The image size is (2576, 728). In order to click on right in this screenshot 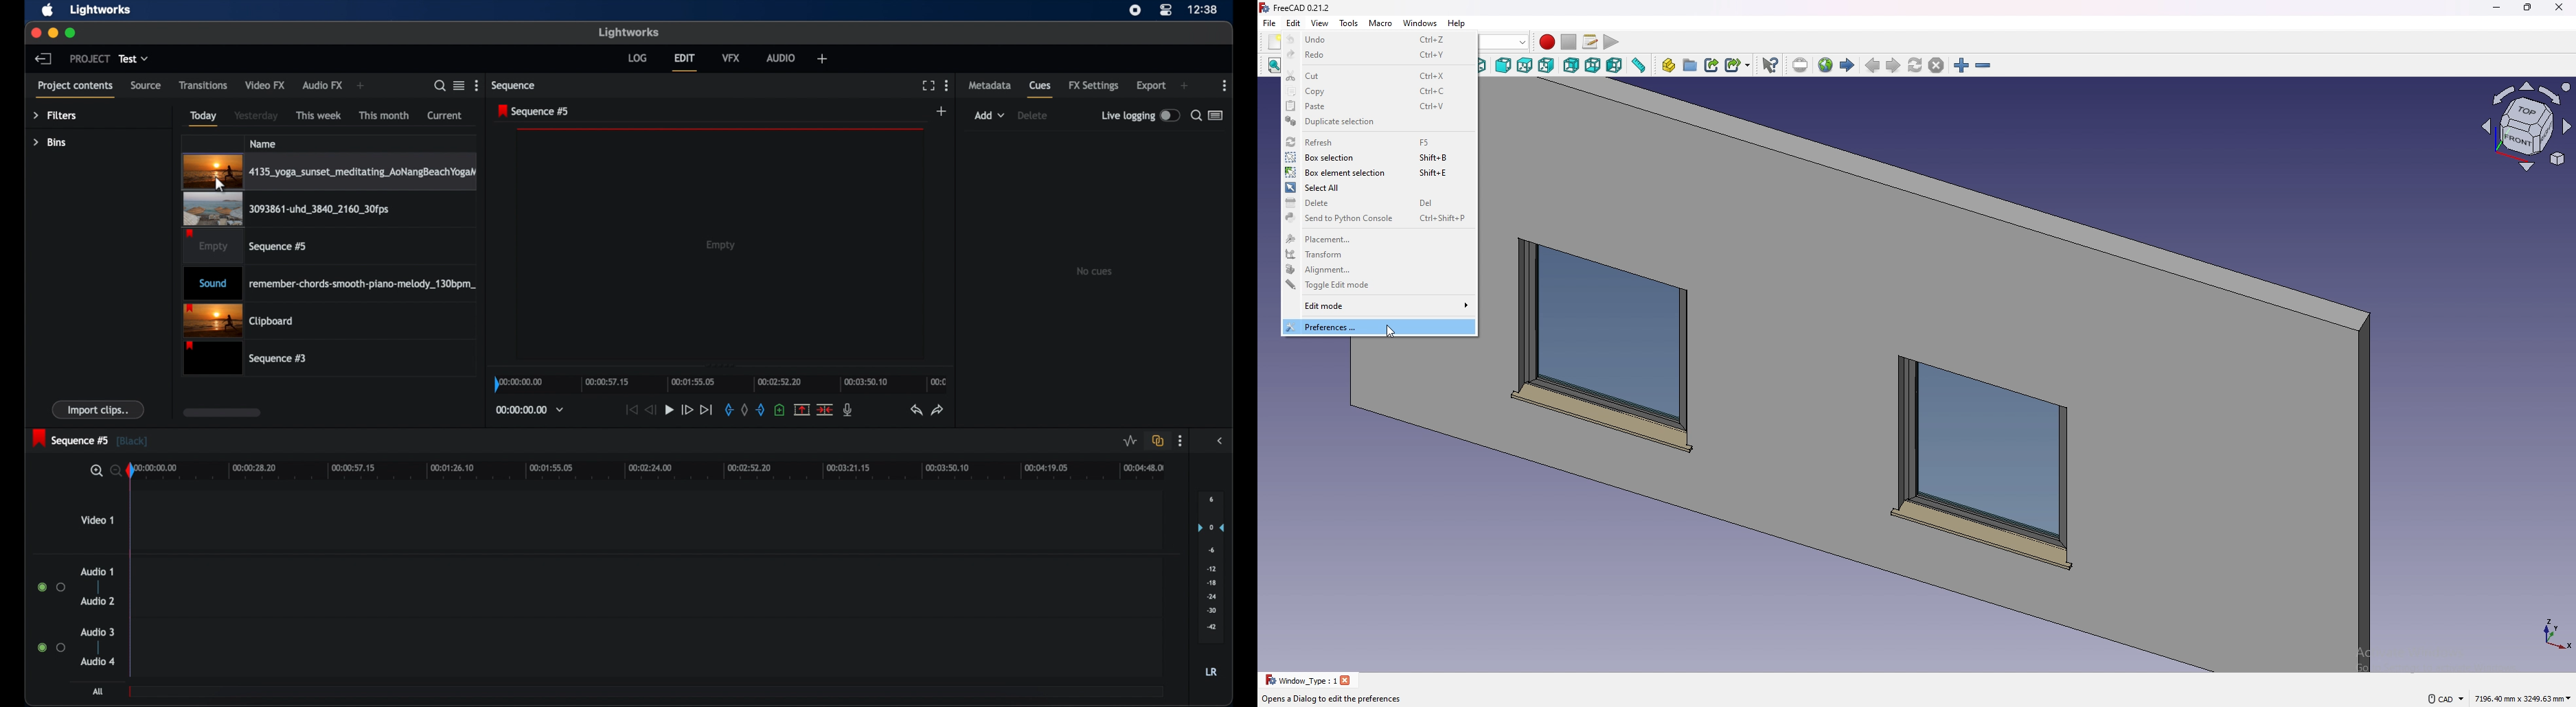, I will do `click(1547, 65)`.